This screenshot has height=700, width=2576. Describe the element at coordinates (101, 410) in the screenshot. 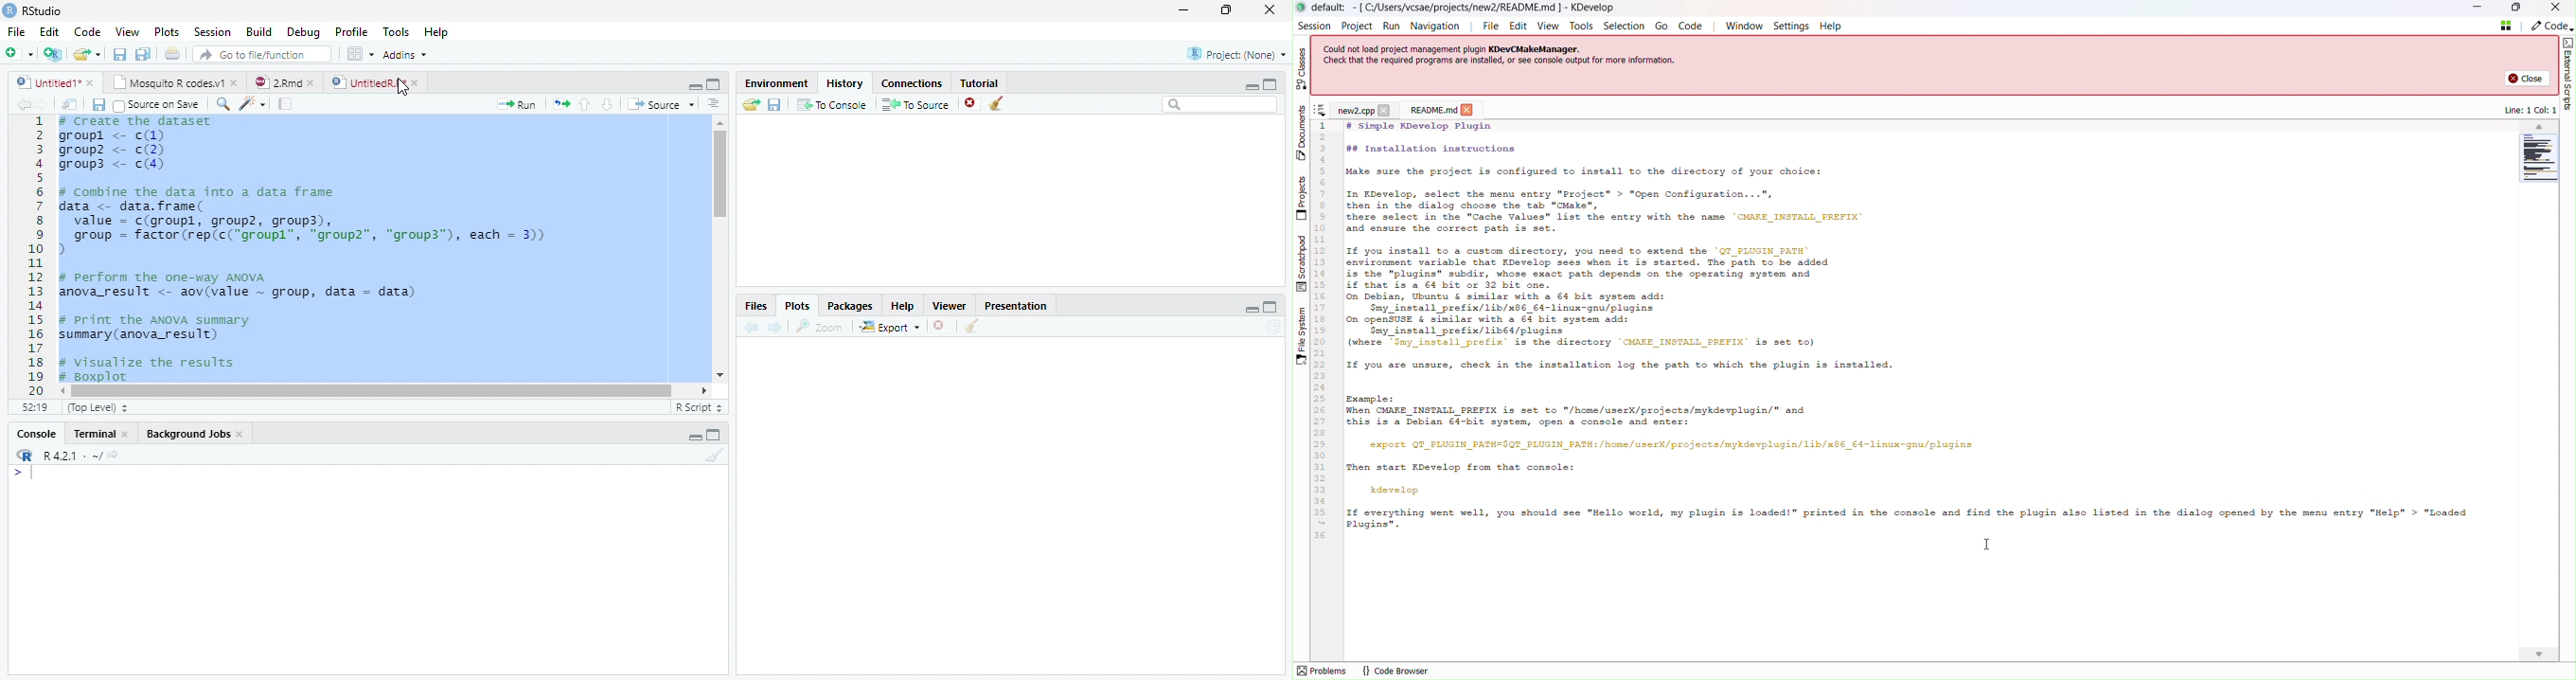

I see `Top level` at that location.